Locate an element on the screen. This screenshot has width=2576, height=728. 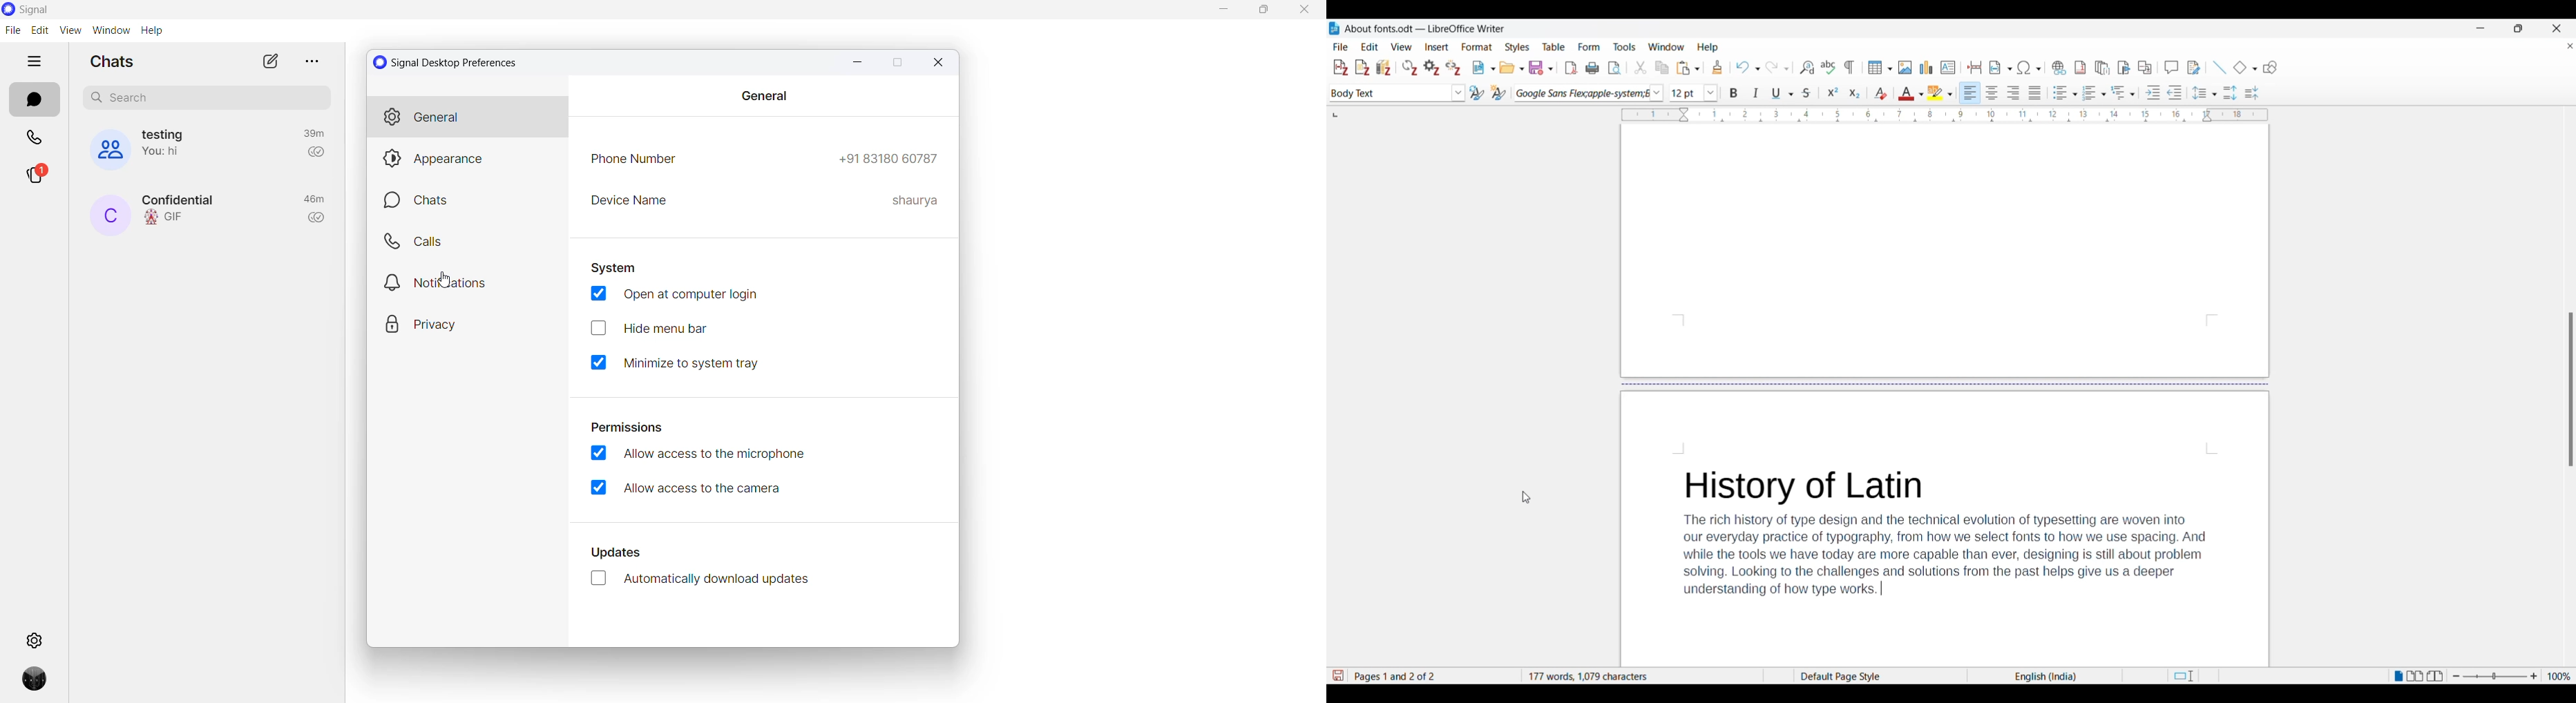
Insert graph is located at coordinates (1927, 67).